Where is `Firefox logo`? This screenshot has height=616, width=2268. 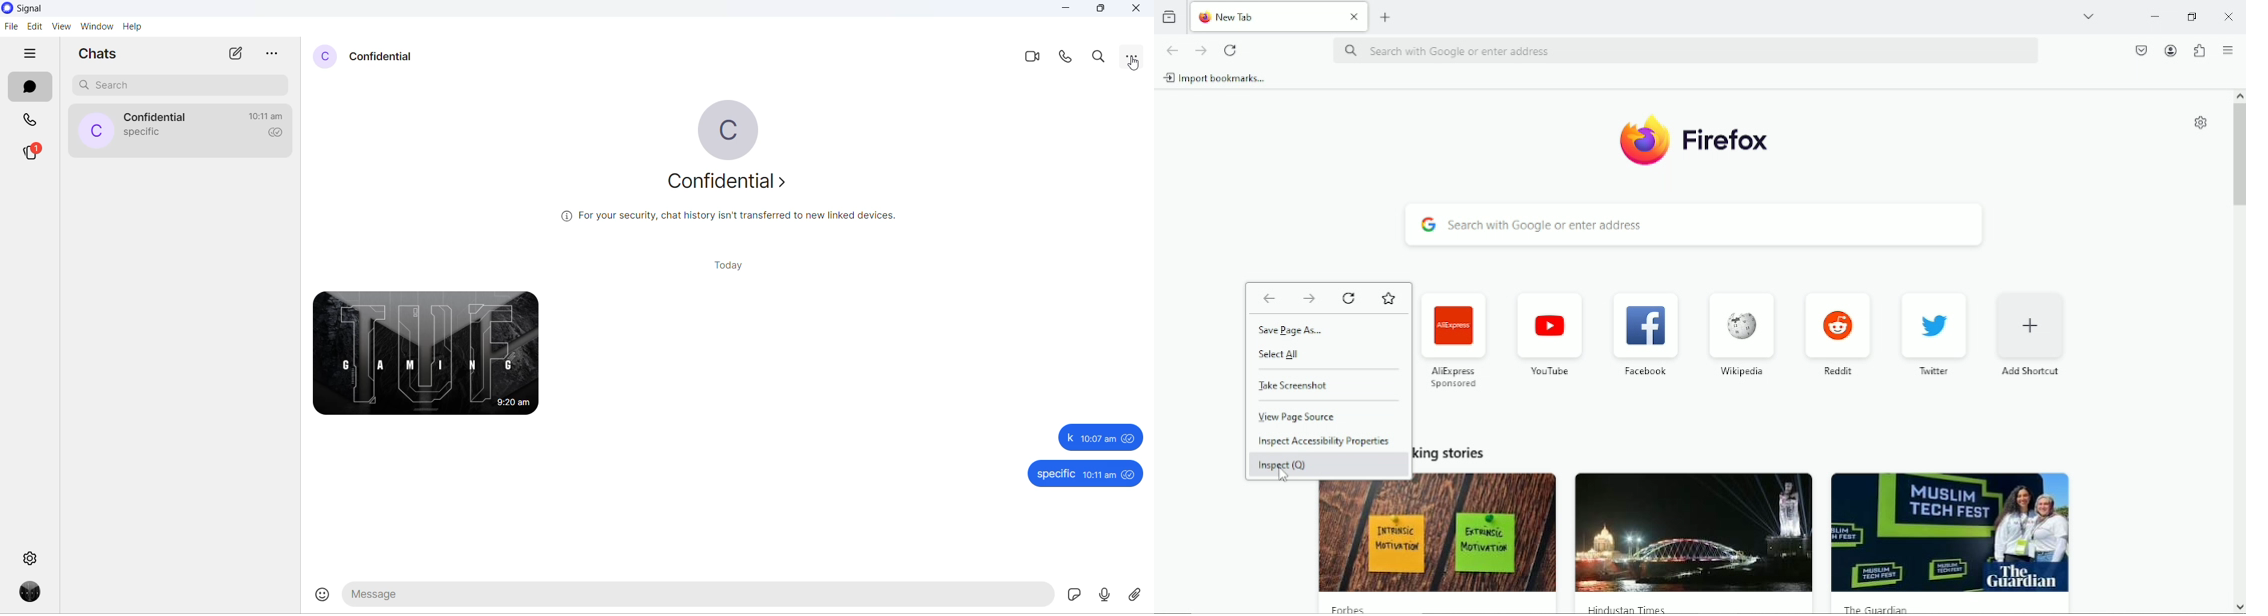 Firefox logo is located at coordinates (1639, 143).